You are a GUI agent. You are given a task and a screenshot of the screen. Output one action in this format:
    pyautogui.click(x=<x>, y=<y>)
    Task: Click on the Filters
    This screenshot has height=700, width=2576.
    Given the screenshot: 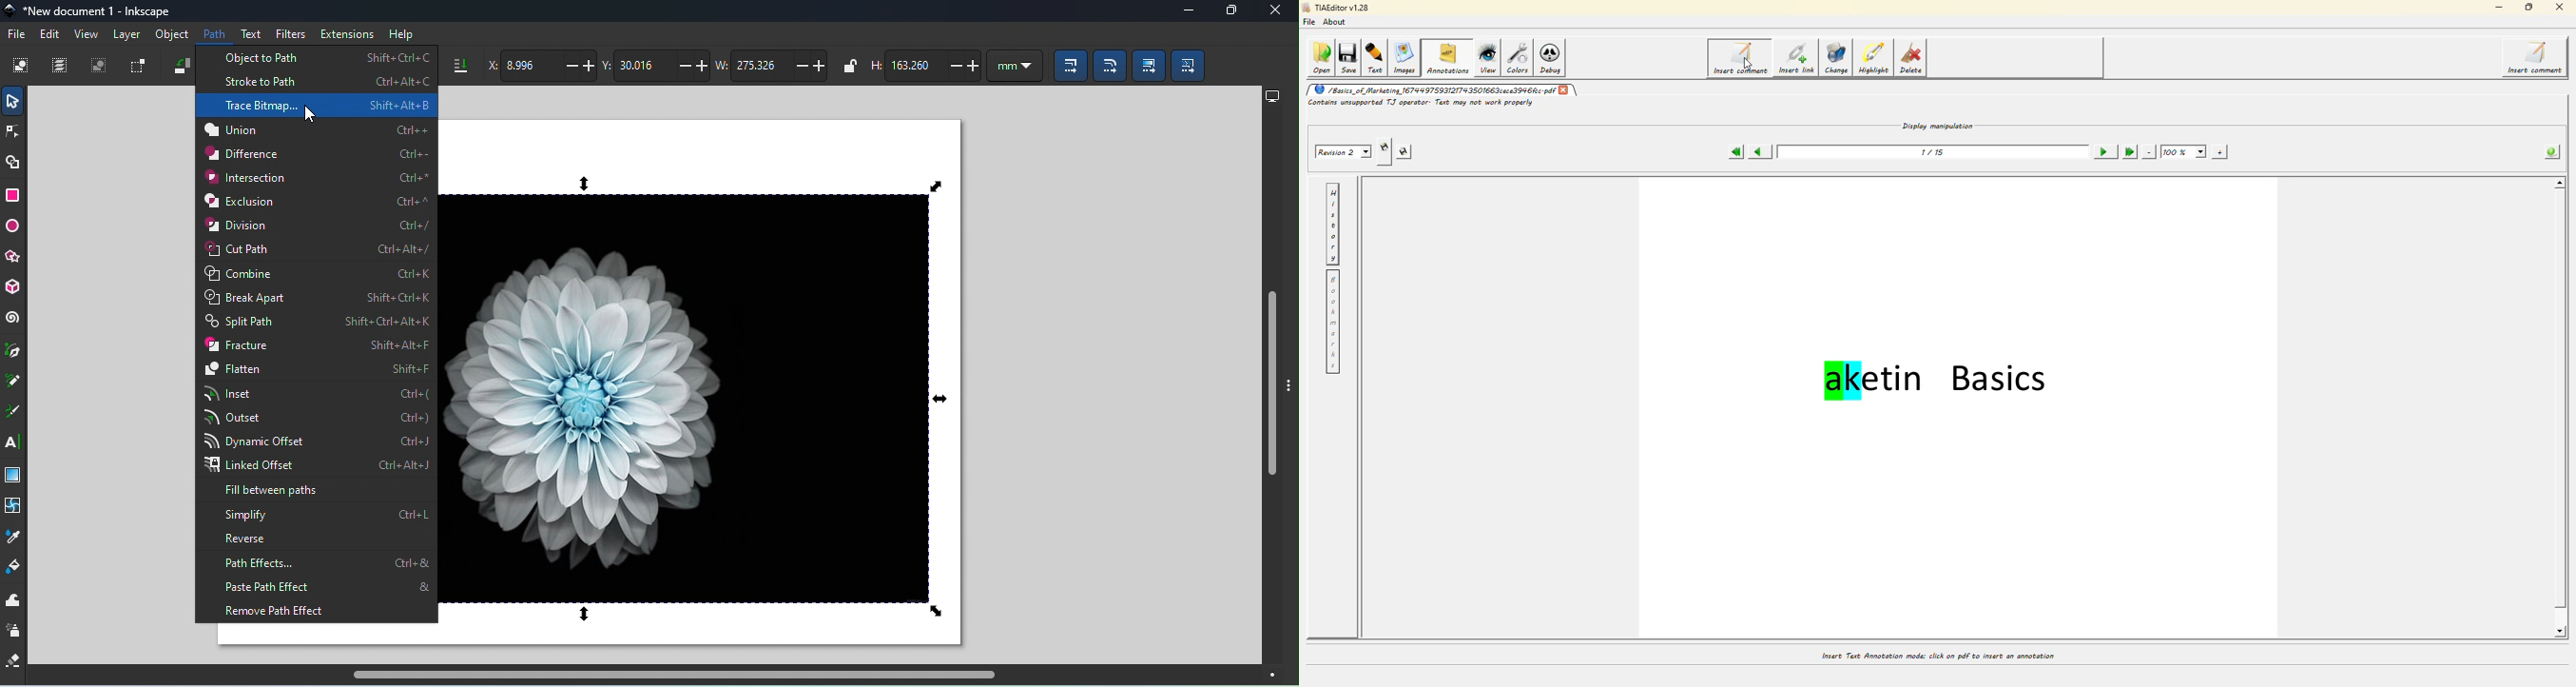 What is the action you would take?
    pyautogui.click(x=291, y=32)
    